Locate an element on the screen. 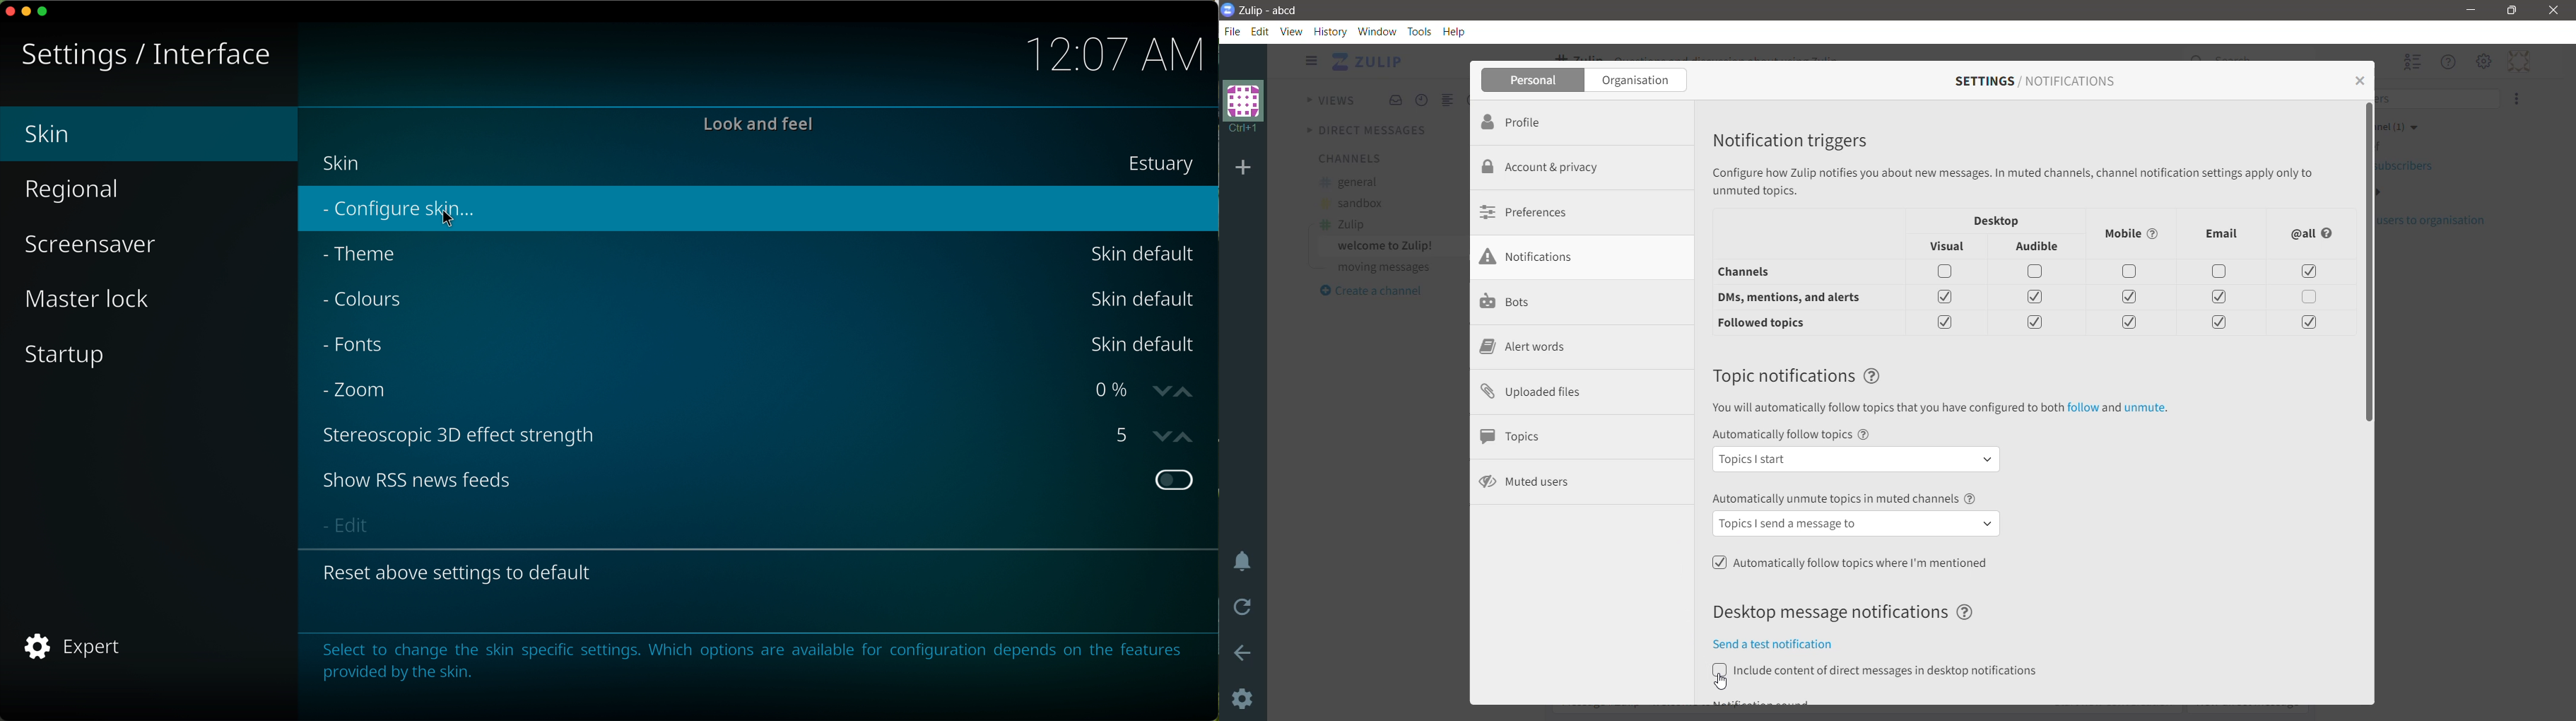 The image size is (2576, 728). 0% is located at coordinates (1116, 389).